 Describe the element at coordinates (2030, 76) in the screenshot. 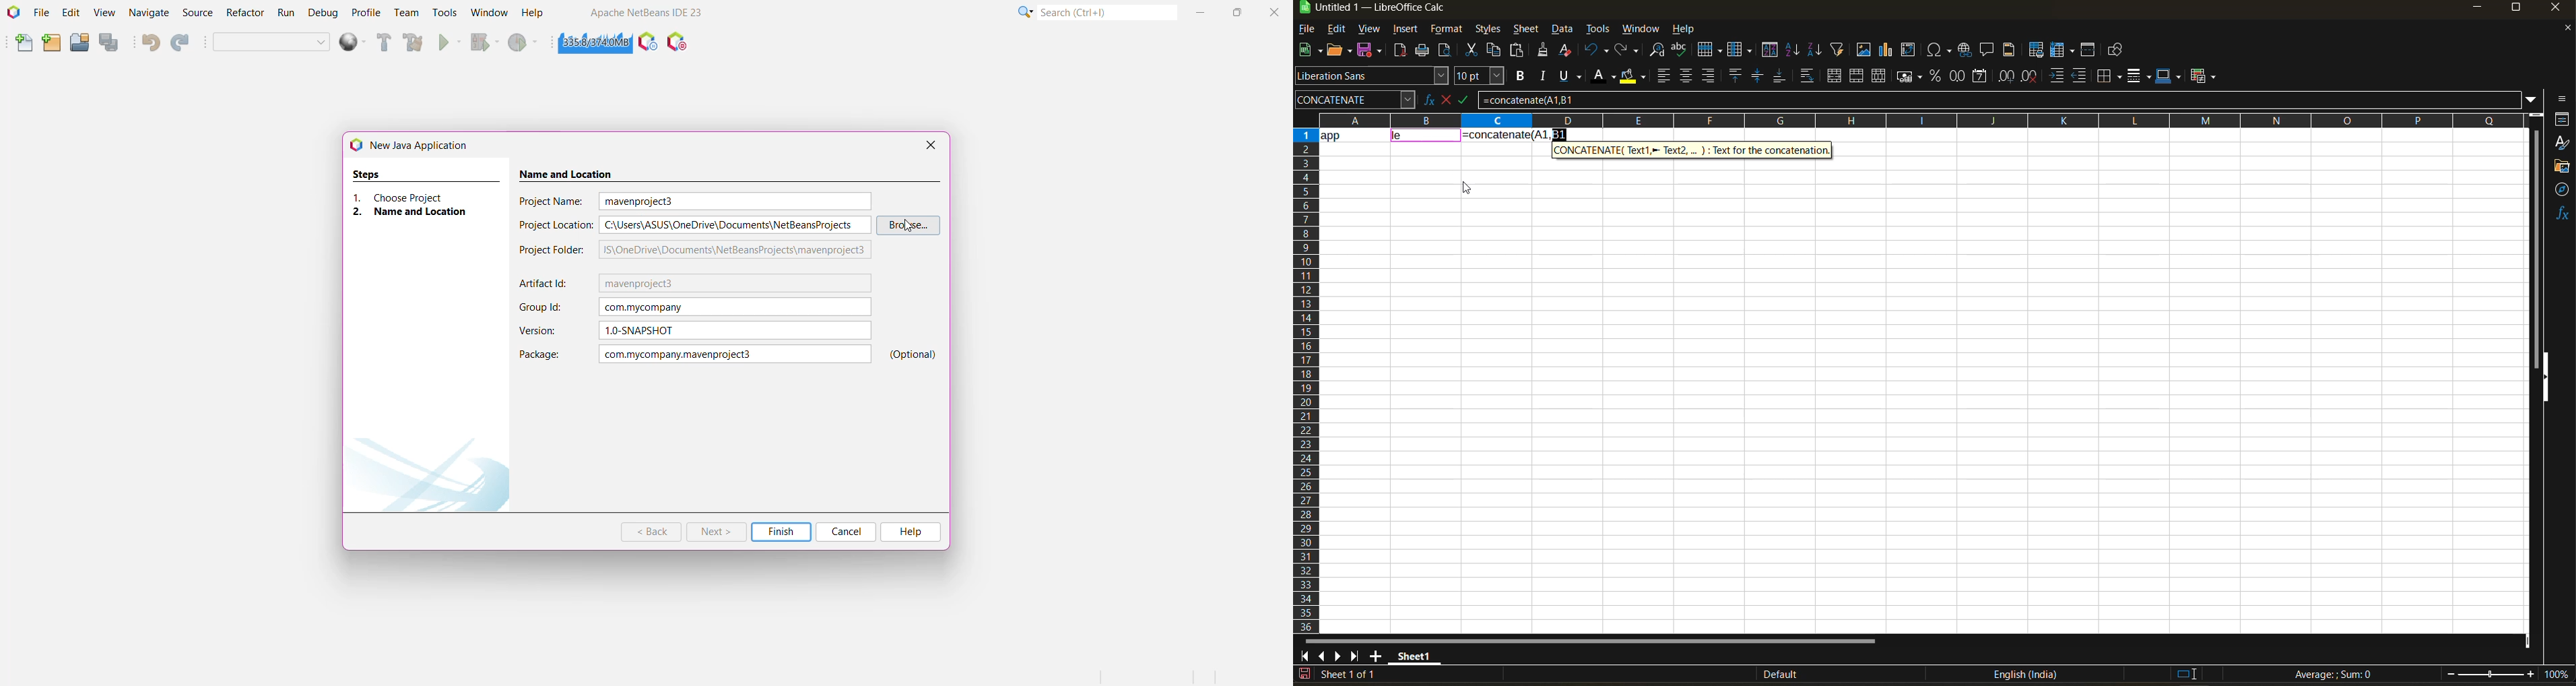

I see `delete decimal place` at that location.